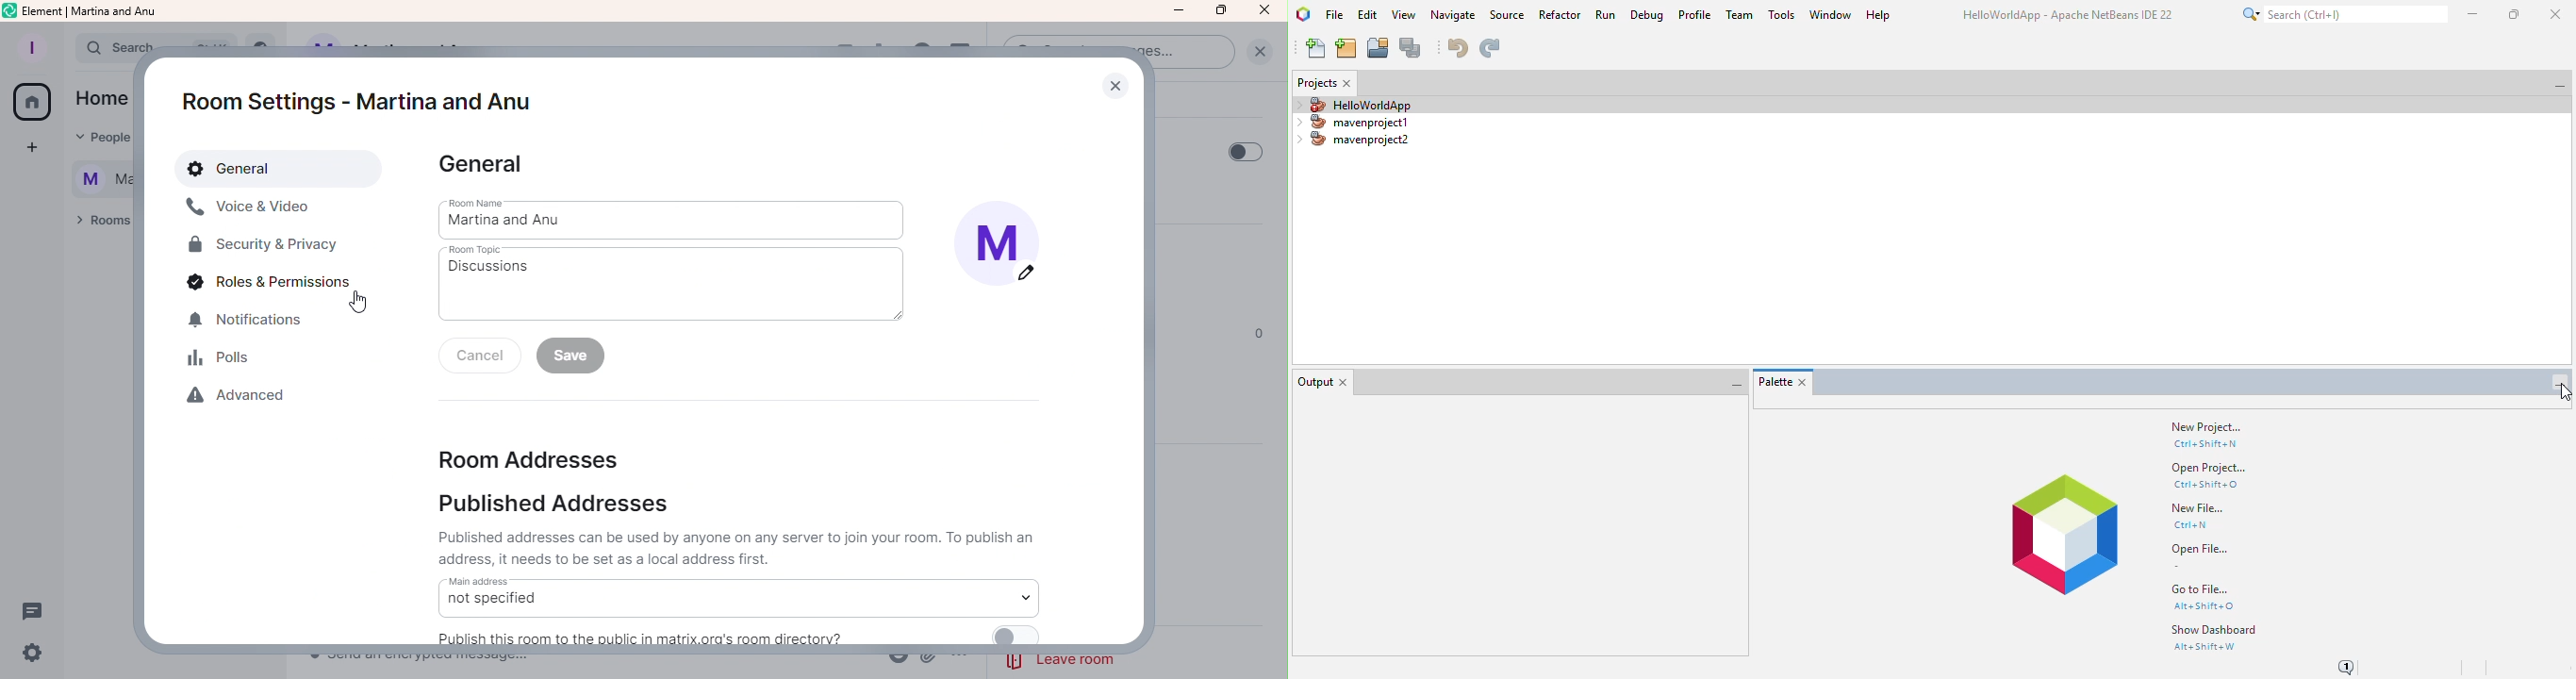 The image size is (2576, 700). Describe the element at coordinates (253, 209) in the screenshot. I see `Voice and video` at that location.